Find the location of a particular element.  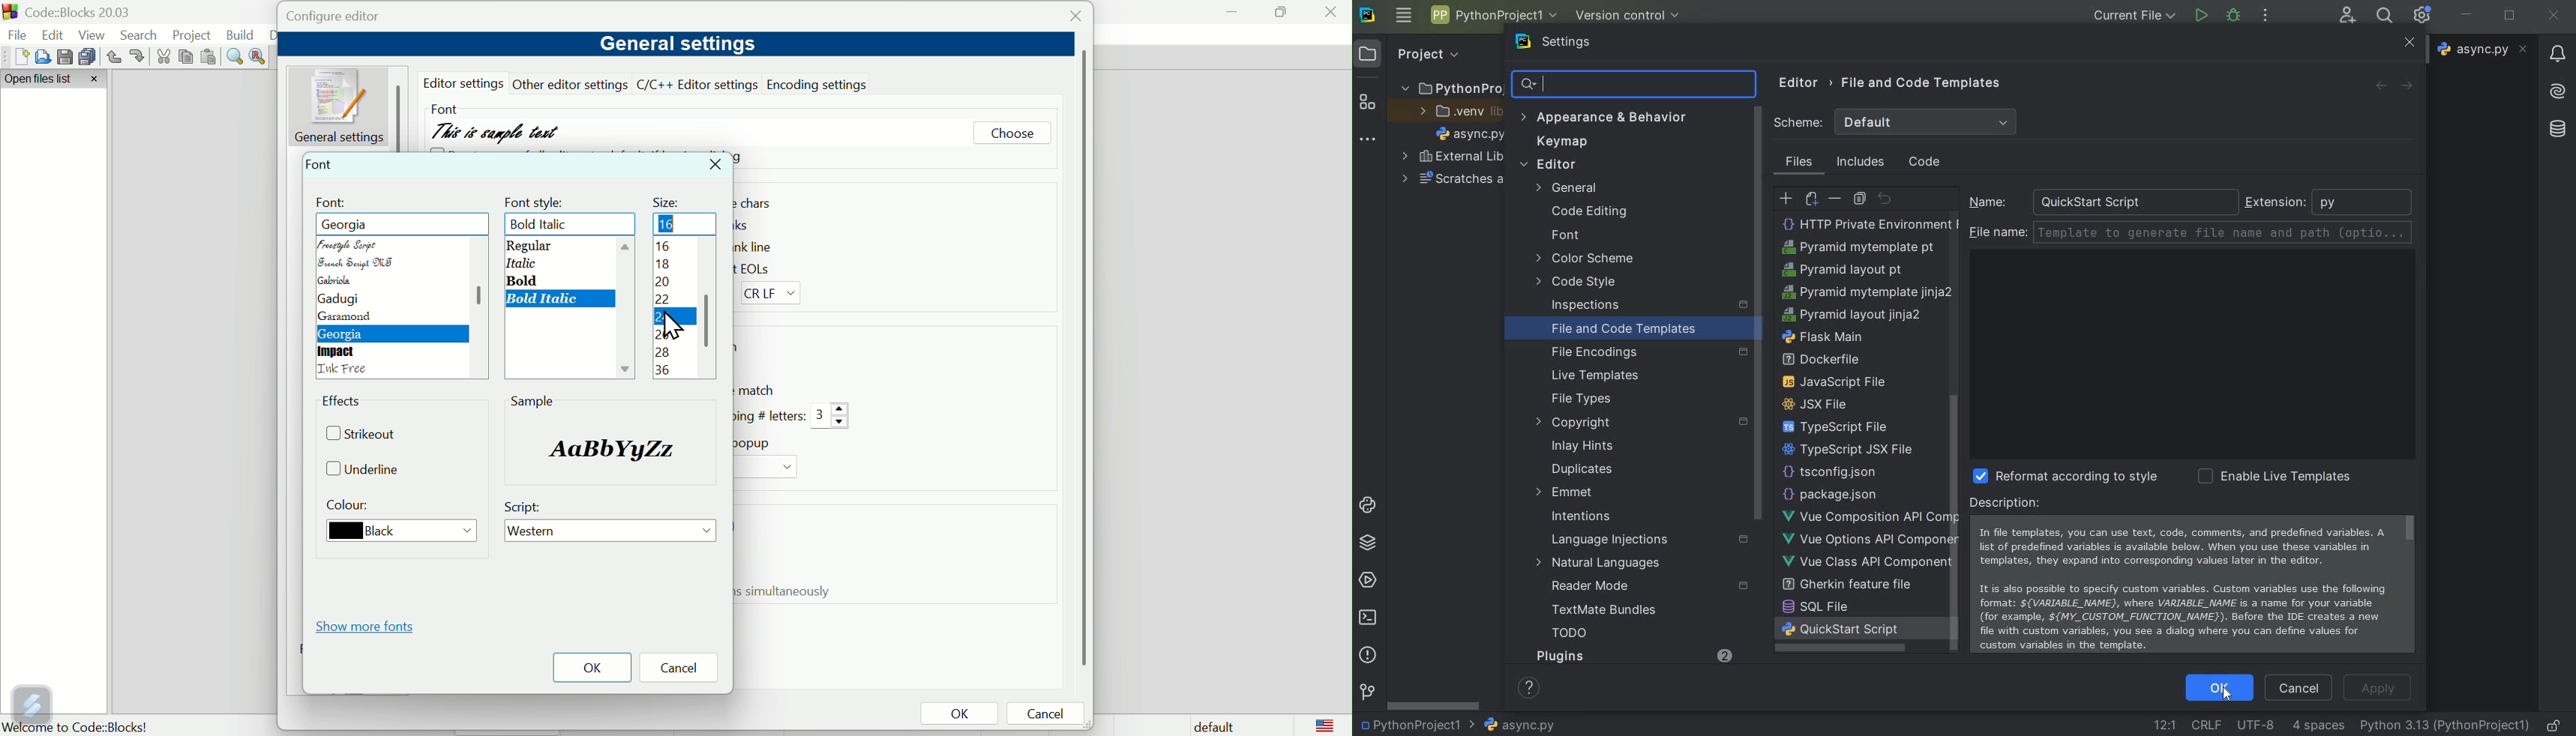

Freestyle script is located at coordinates (353, 244).